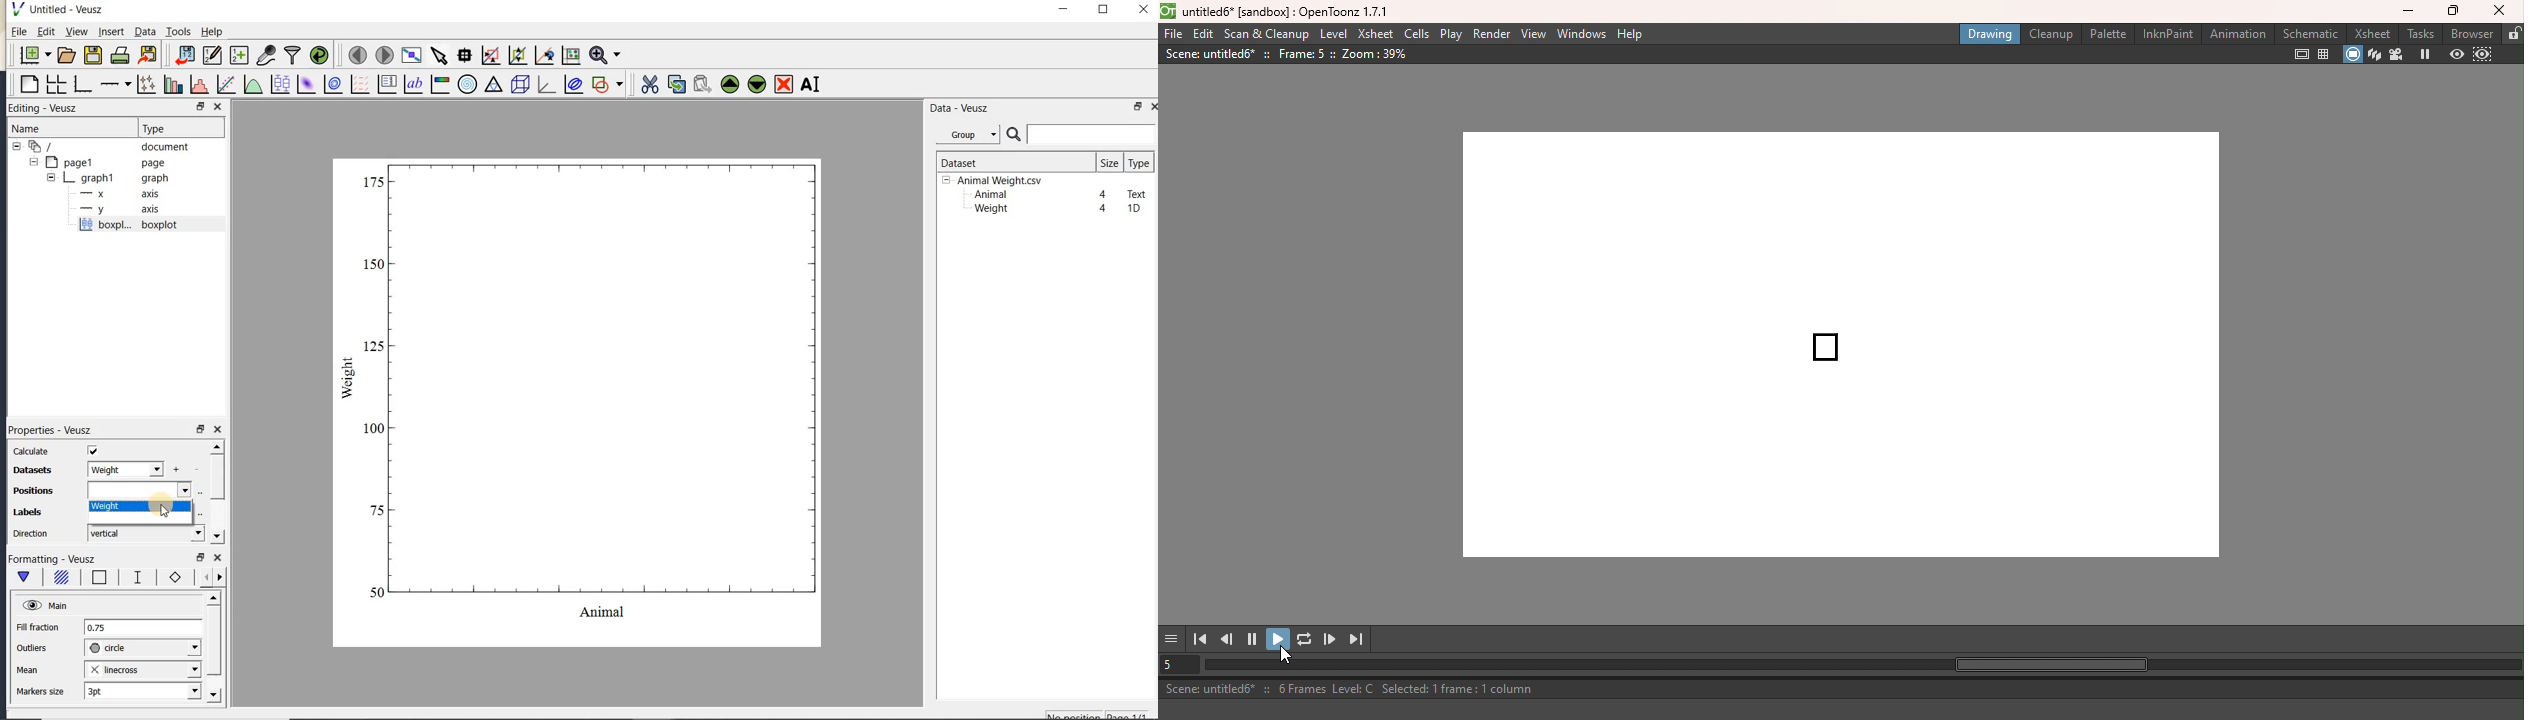 This screenshot has height=728, width=2548. I want to click on add a shape to the plot, so click(607, 84).